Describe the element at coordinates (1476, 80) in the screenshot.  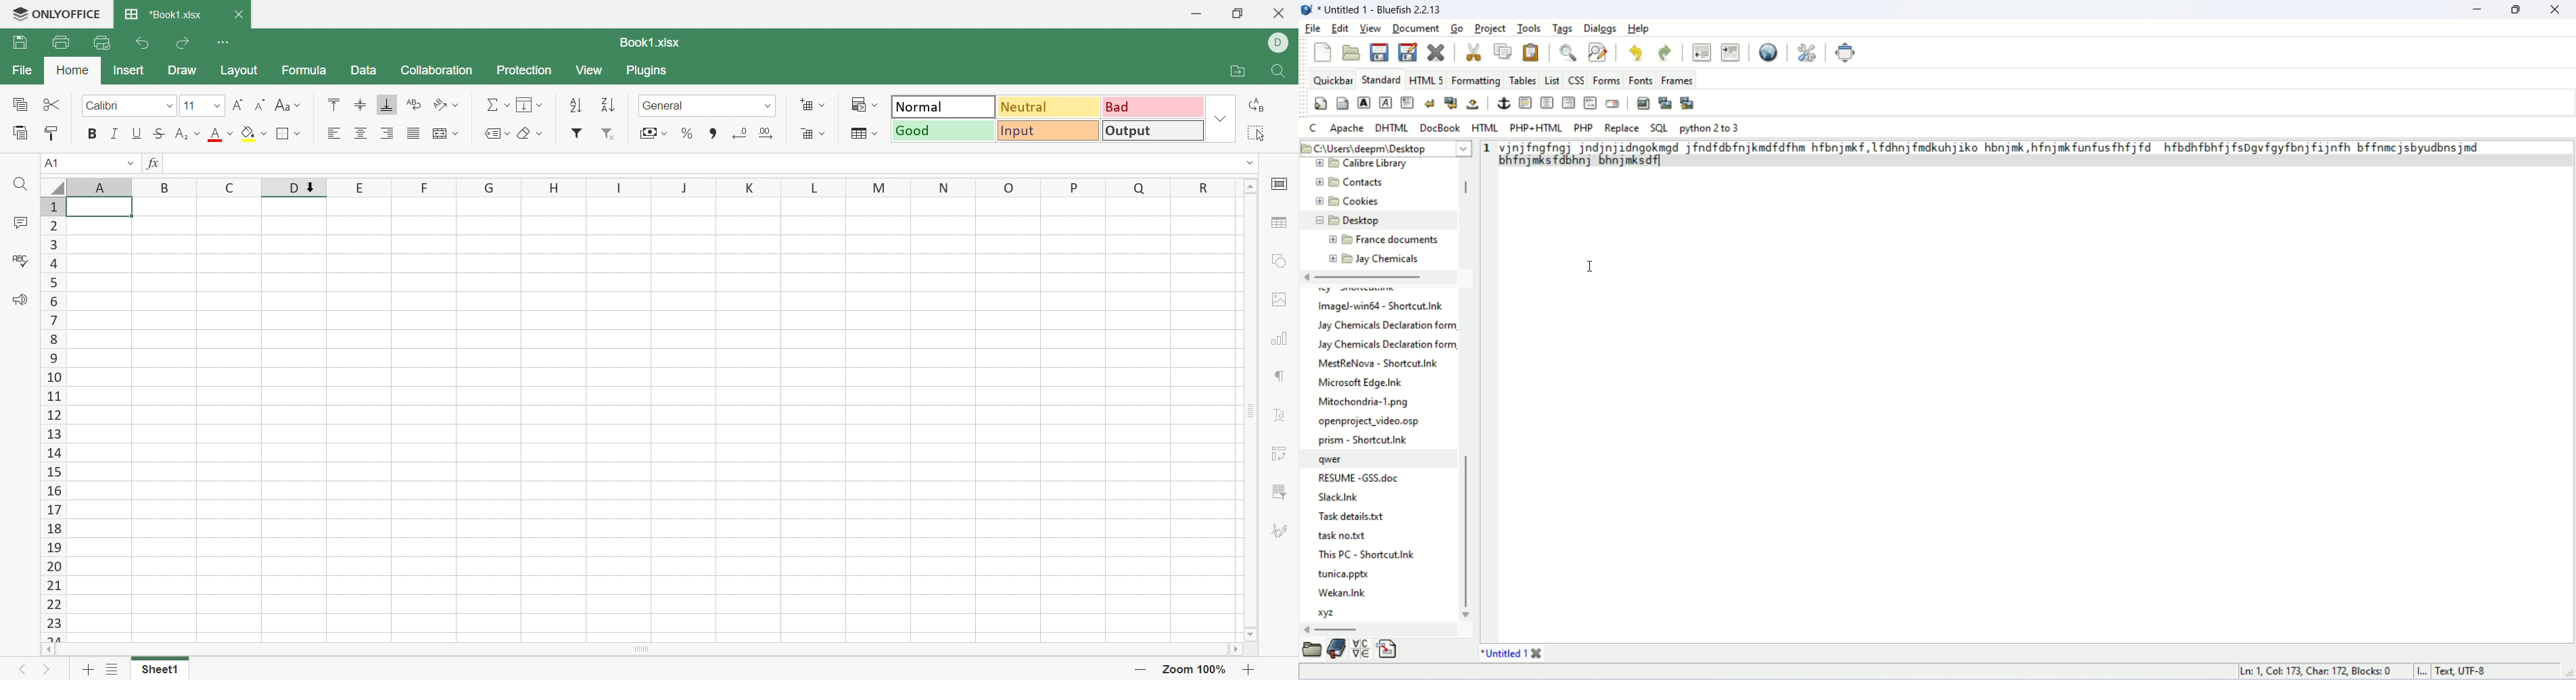
I see `formatting` at that location.